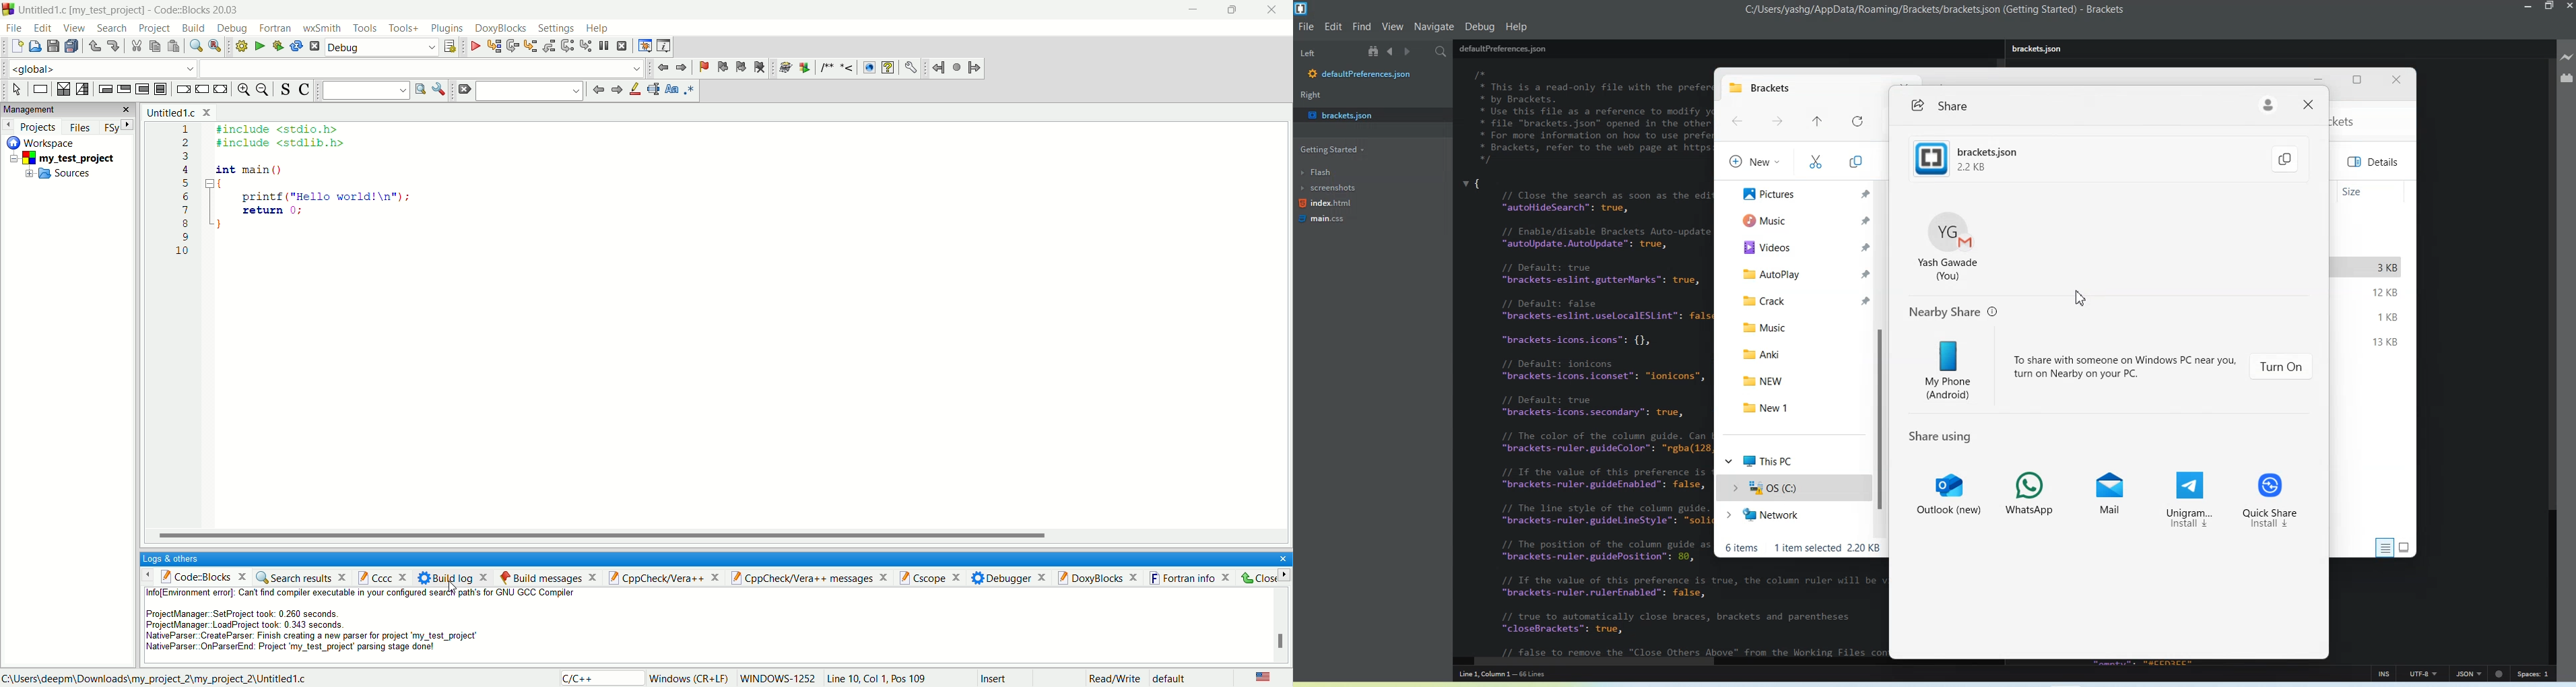 The height and width of the screenshot is (700, 2576). Describe the element at coordinates (220, 89) in the screenshot. I see `return instruction` at that location.